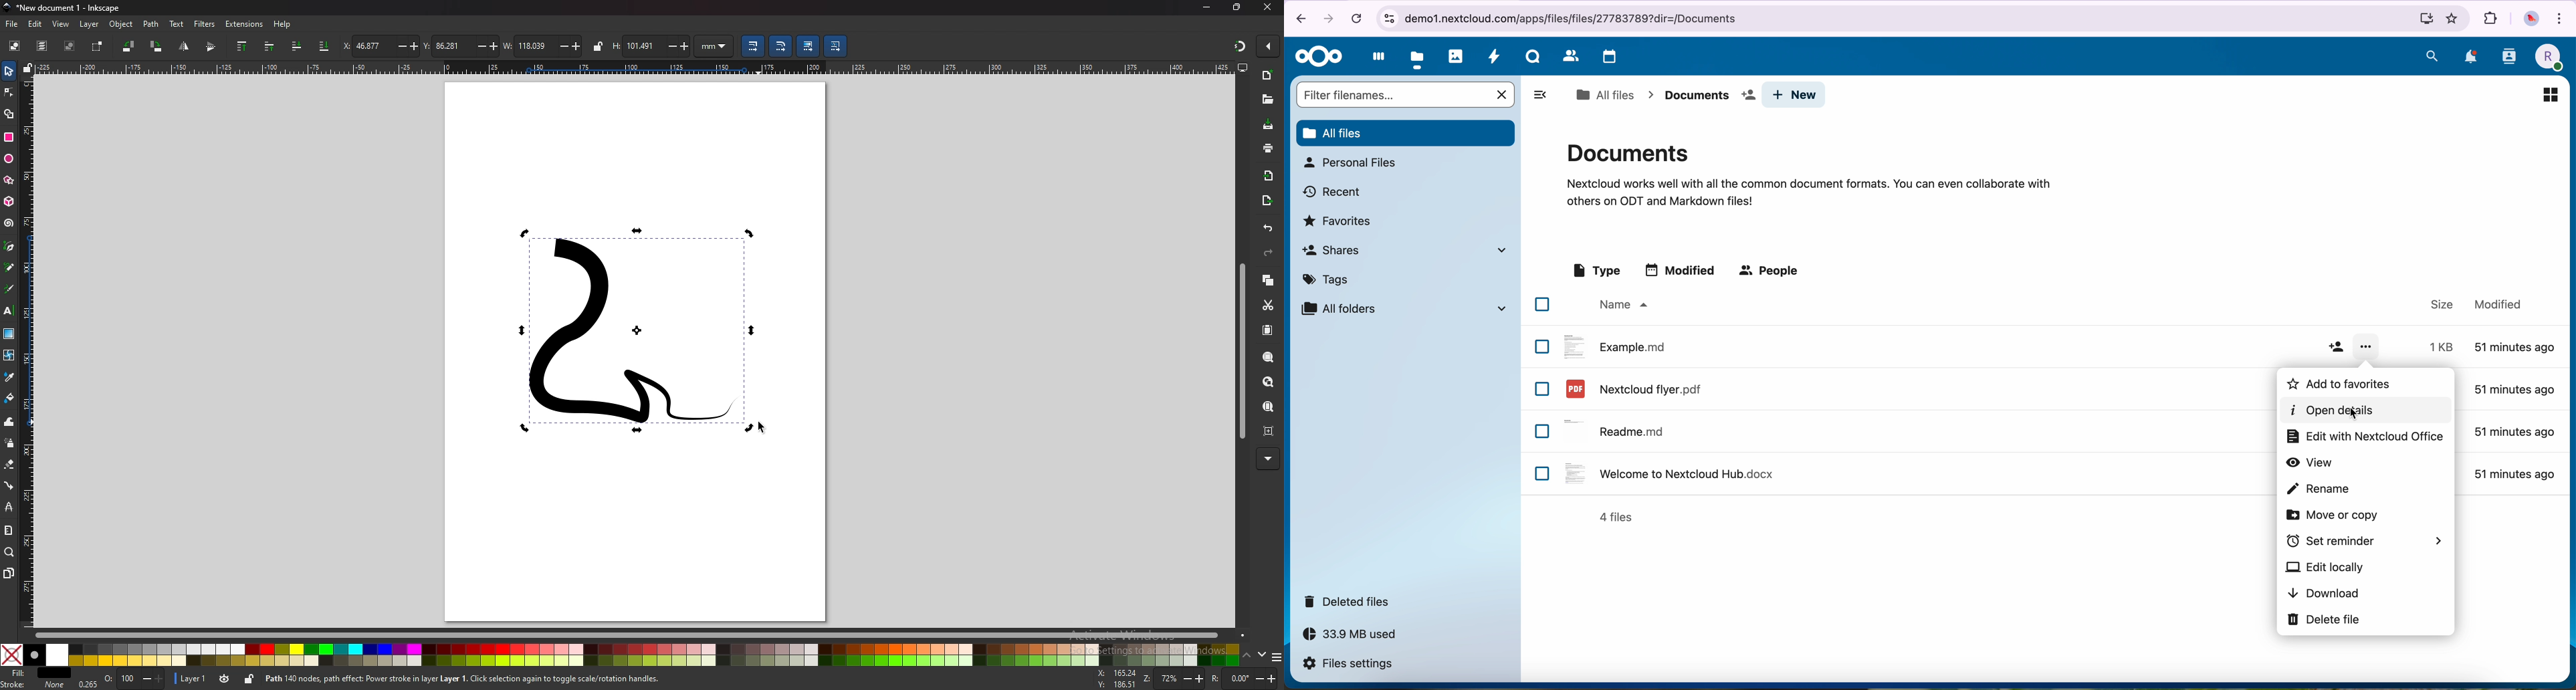 This screenshot has height=700, width=2576. Describe the element at coordinates (1329, 277) in the screenshot. I see `tags` at that location.